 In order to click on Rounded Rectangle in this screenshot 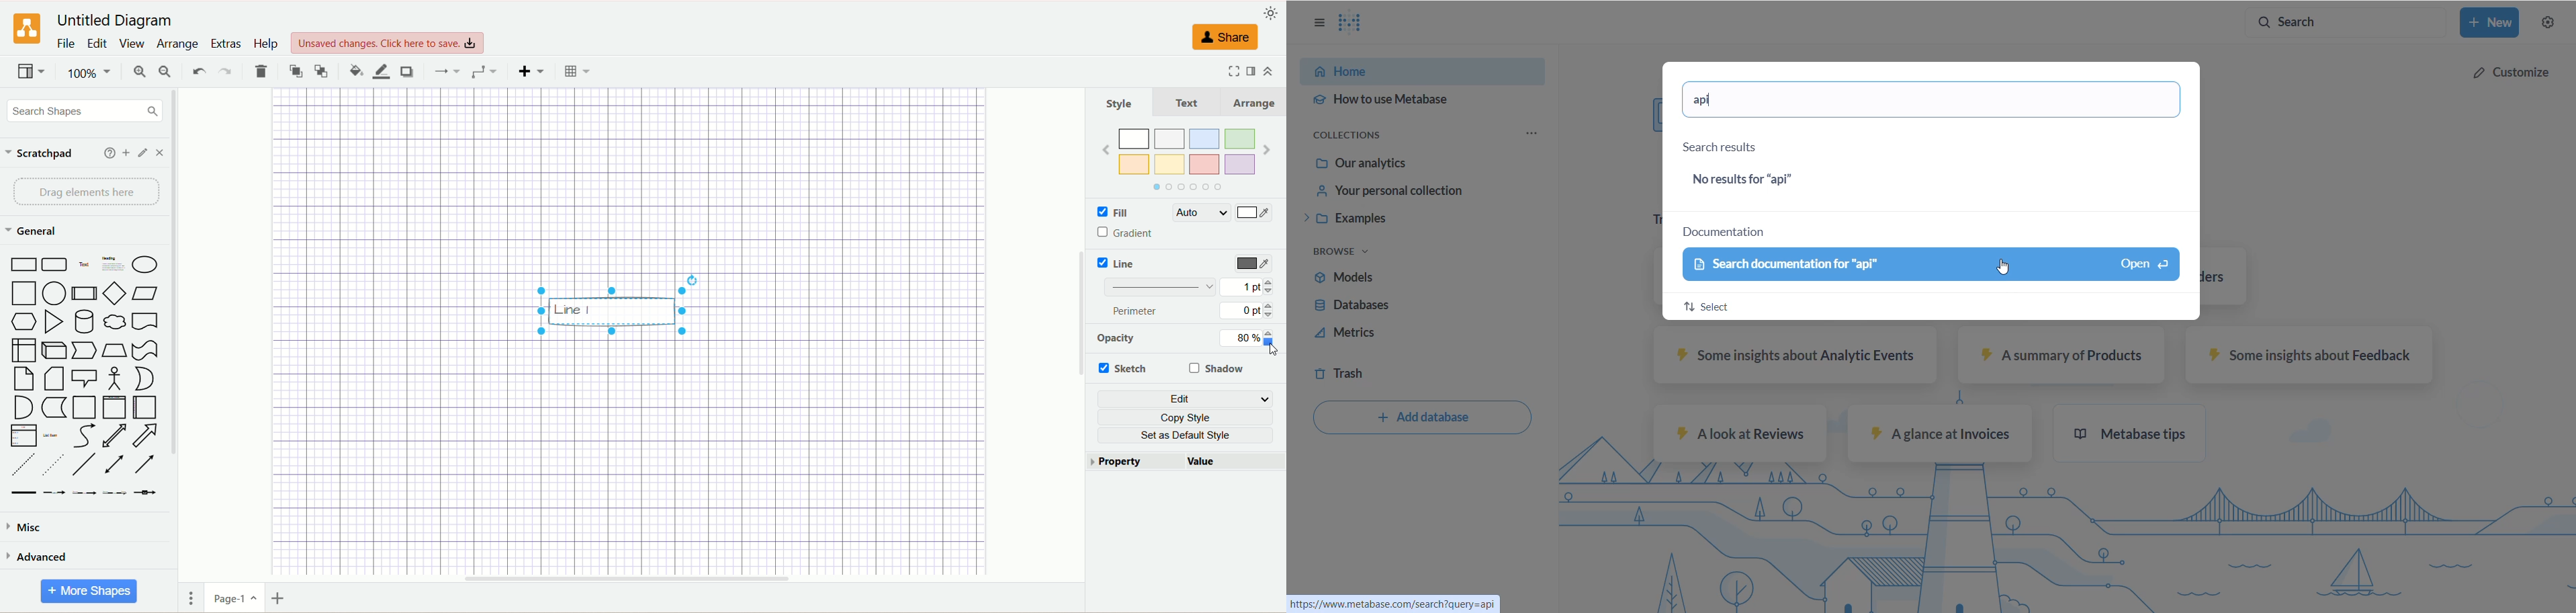, I will do `click(56, 264)`.